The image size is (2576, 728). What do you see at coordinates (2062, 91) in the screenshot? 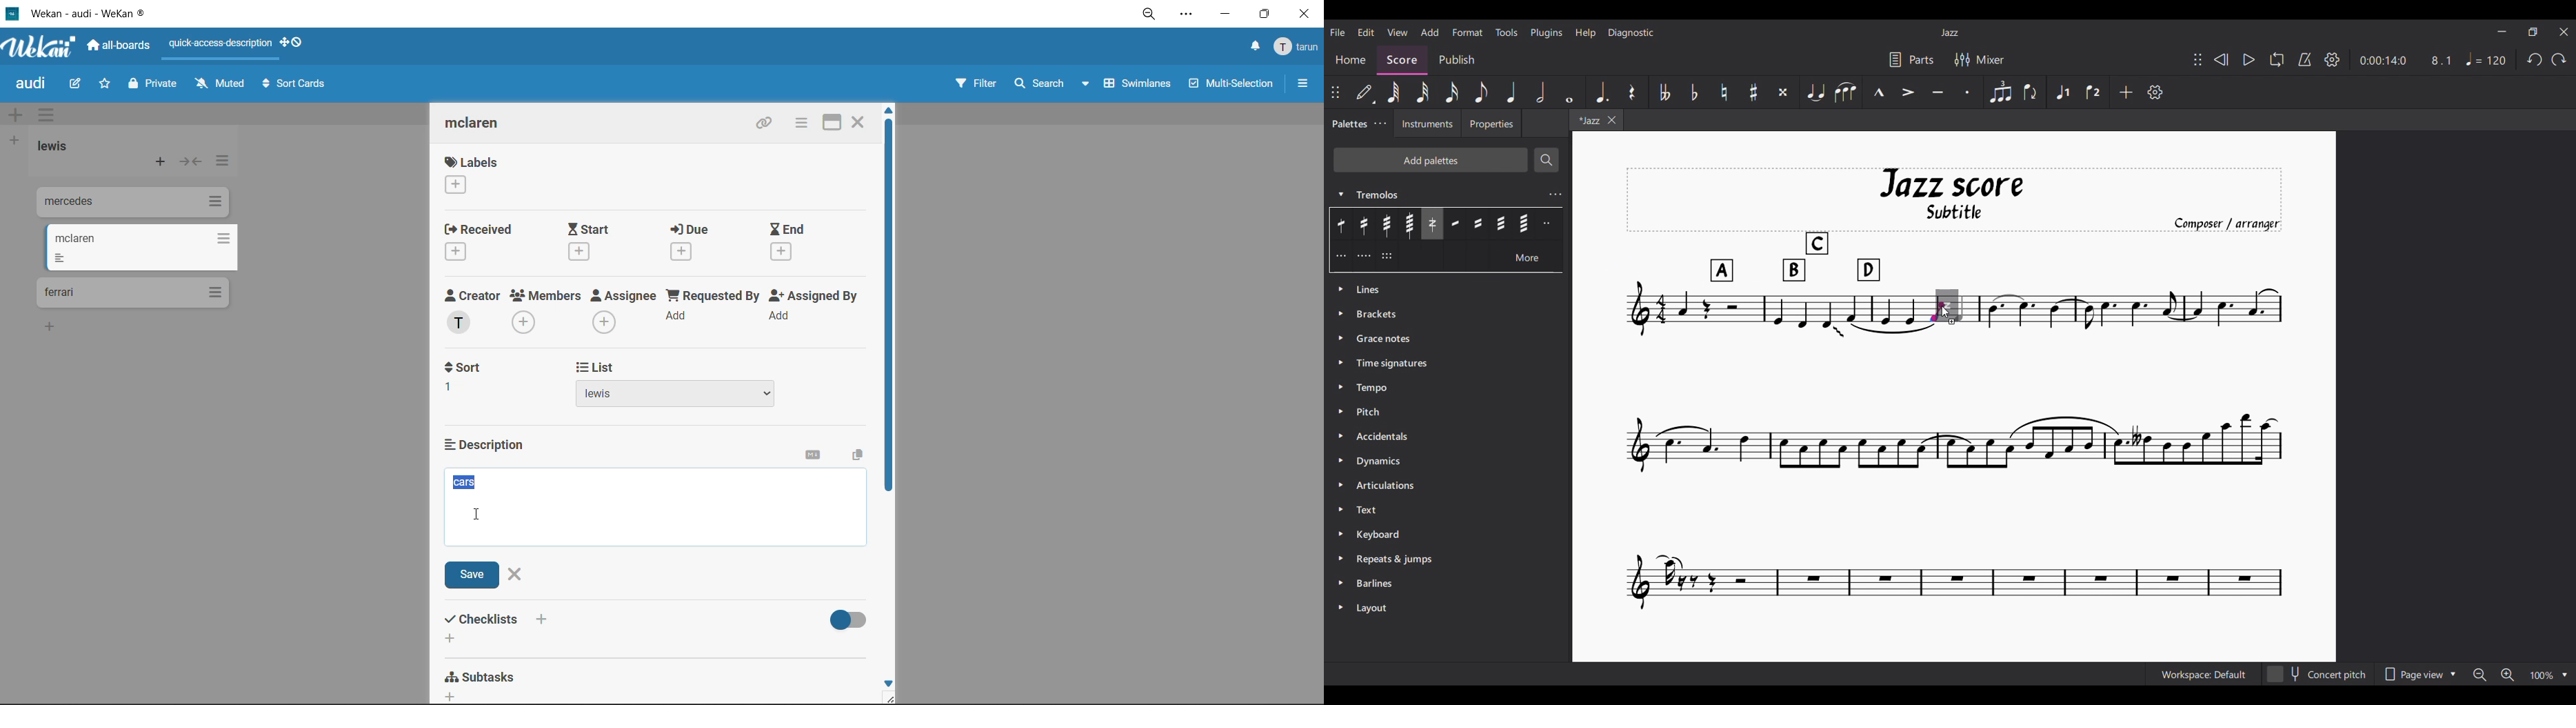
I see `Voice 1` at bounding box center [2062, 91].